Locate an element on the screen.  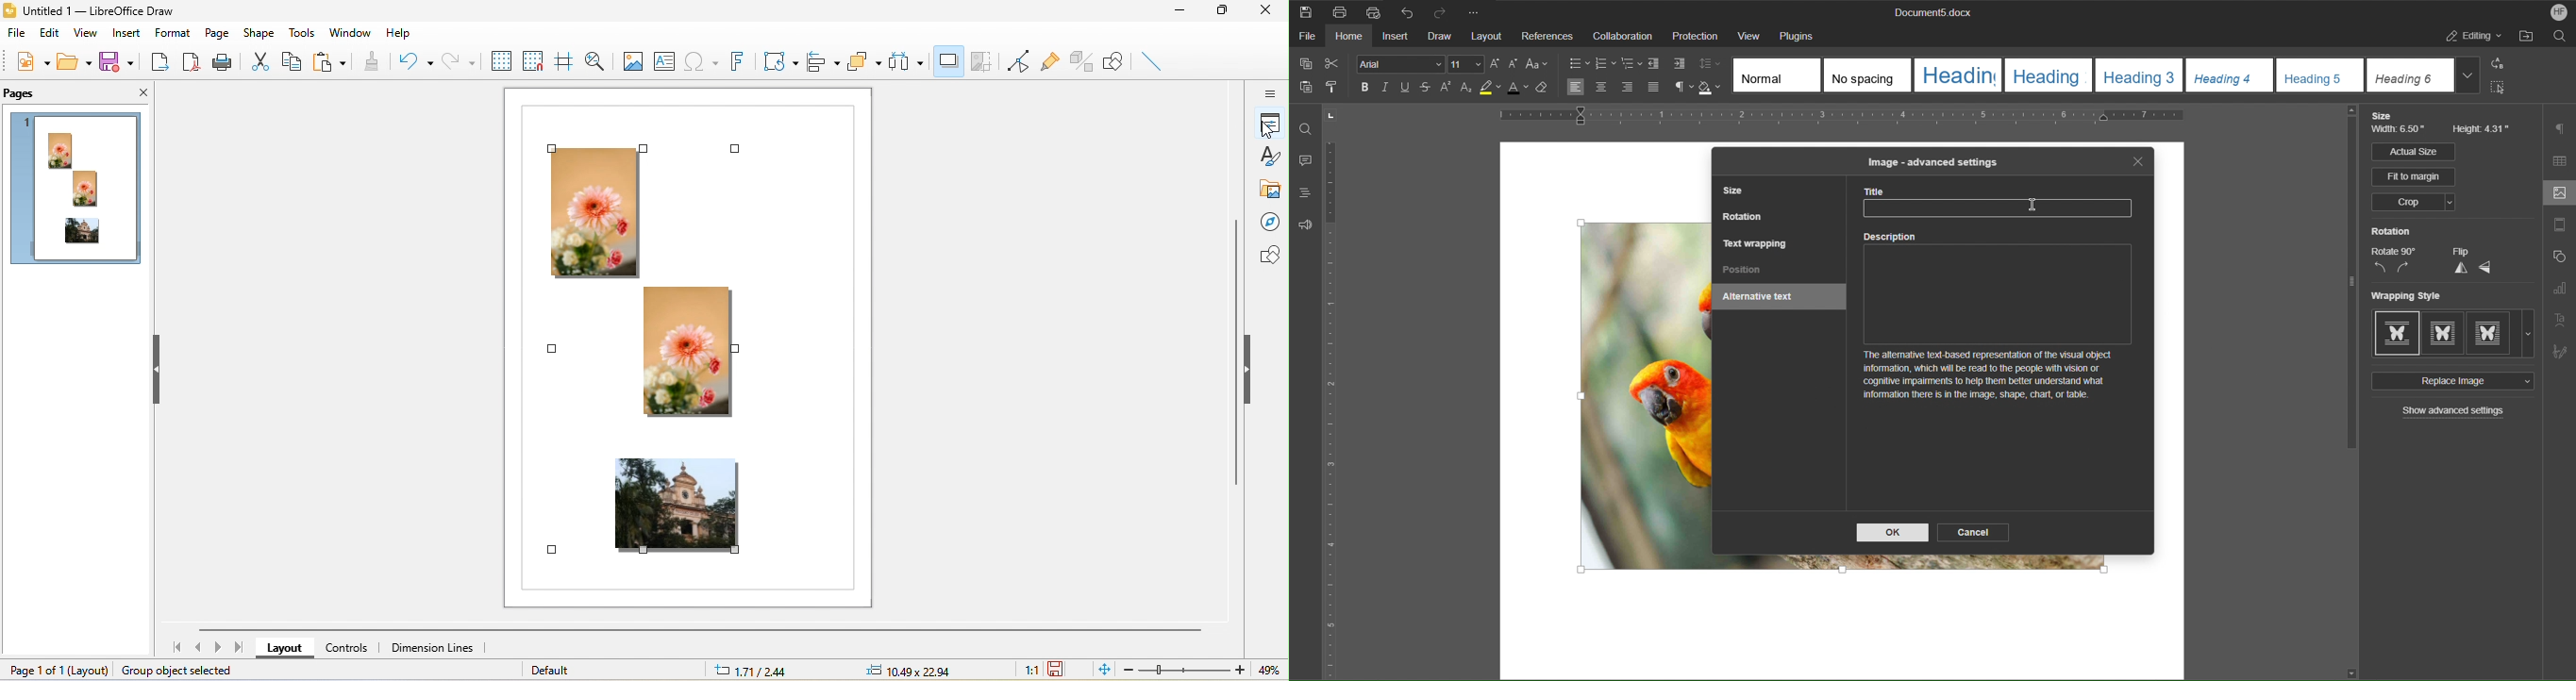
Cut is located at coordinates (1335, 64).